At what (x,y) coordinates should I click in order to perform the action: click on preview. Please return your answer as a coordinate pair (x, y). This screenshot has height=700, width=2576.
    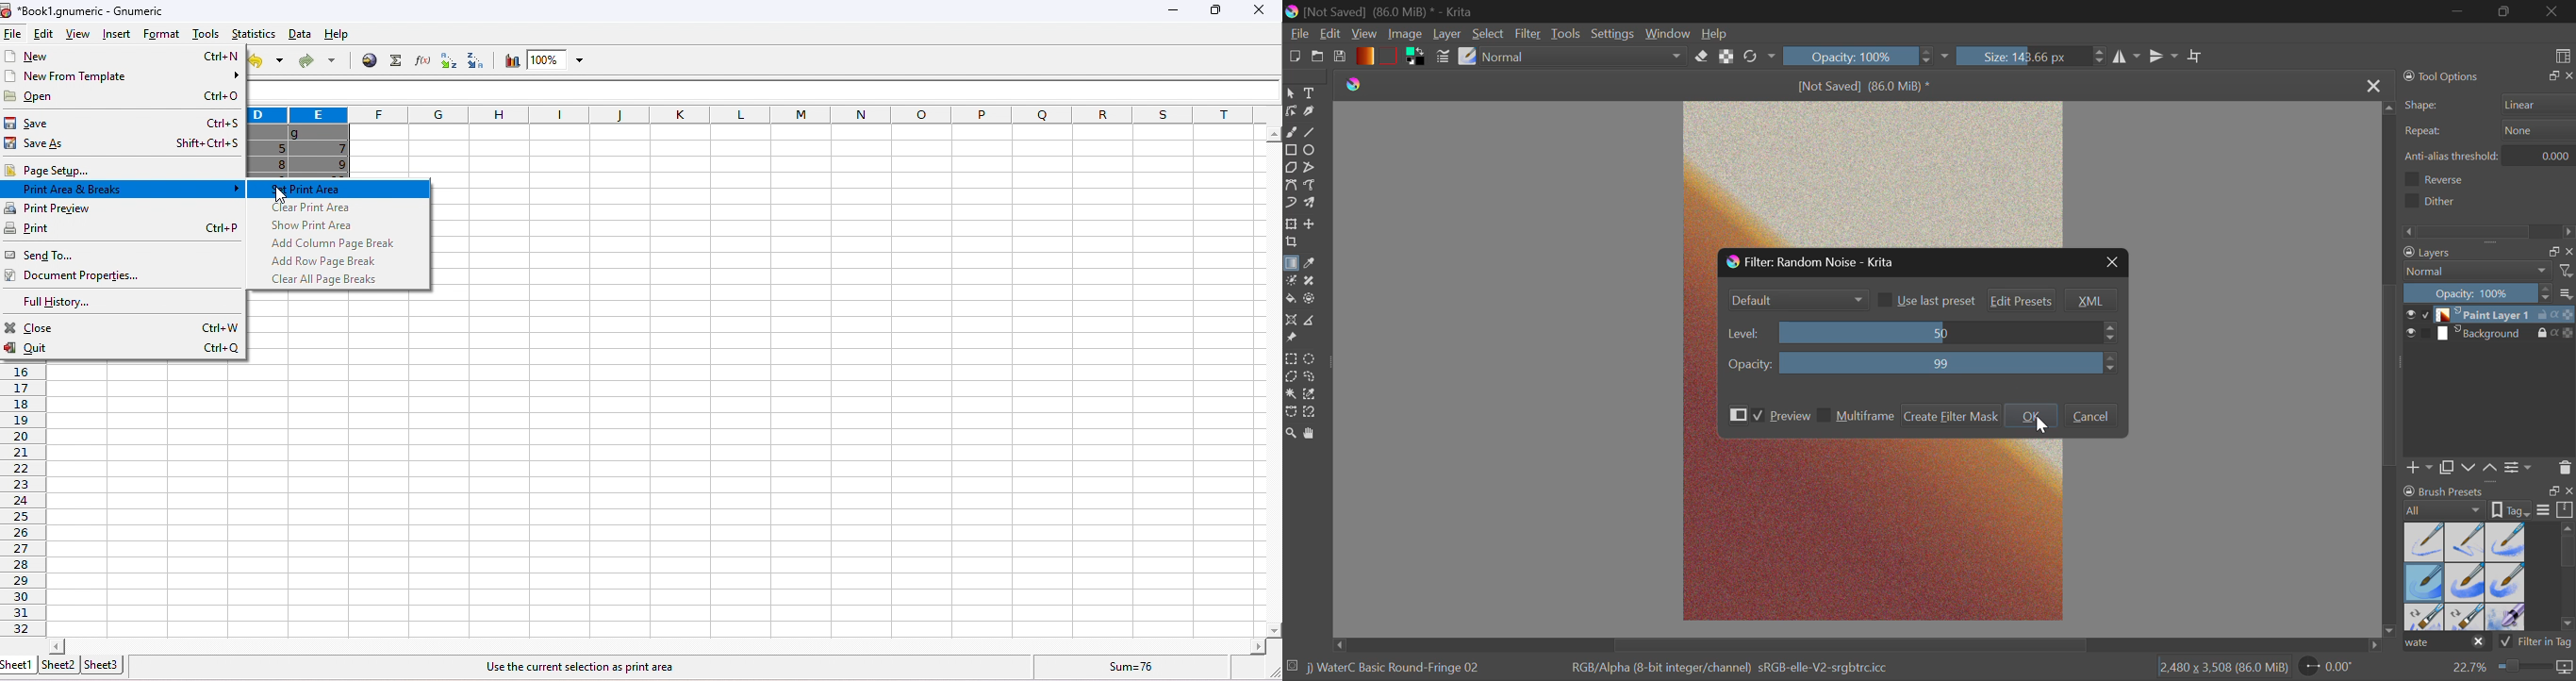
    Looking at the image, I should click on (2409, 334).